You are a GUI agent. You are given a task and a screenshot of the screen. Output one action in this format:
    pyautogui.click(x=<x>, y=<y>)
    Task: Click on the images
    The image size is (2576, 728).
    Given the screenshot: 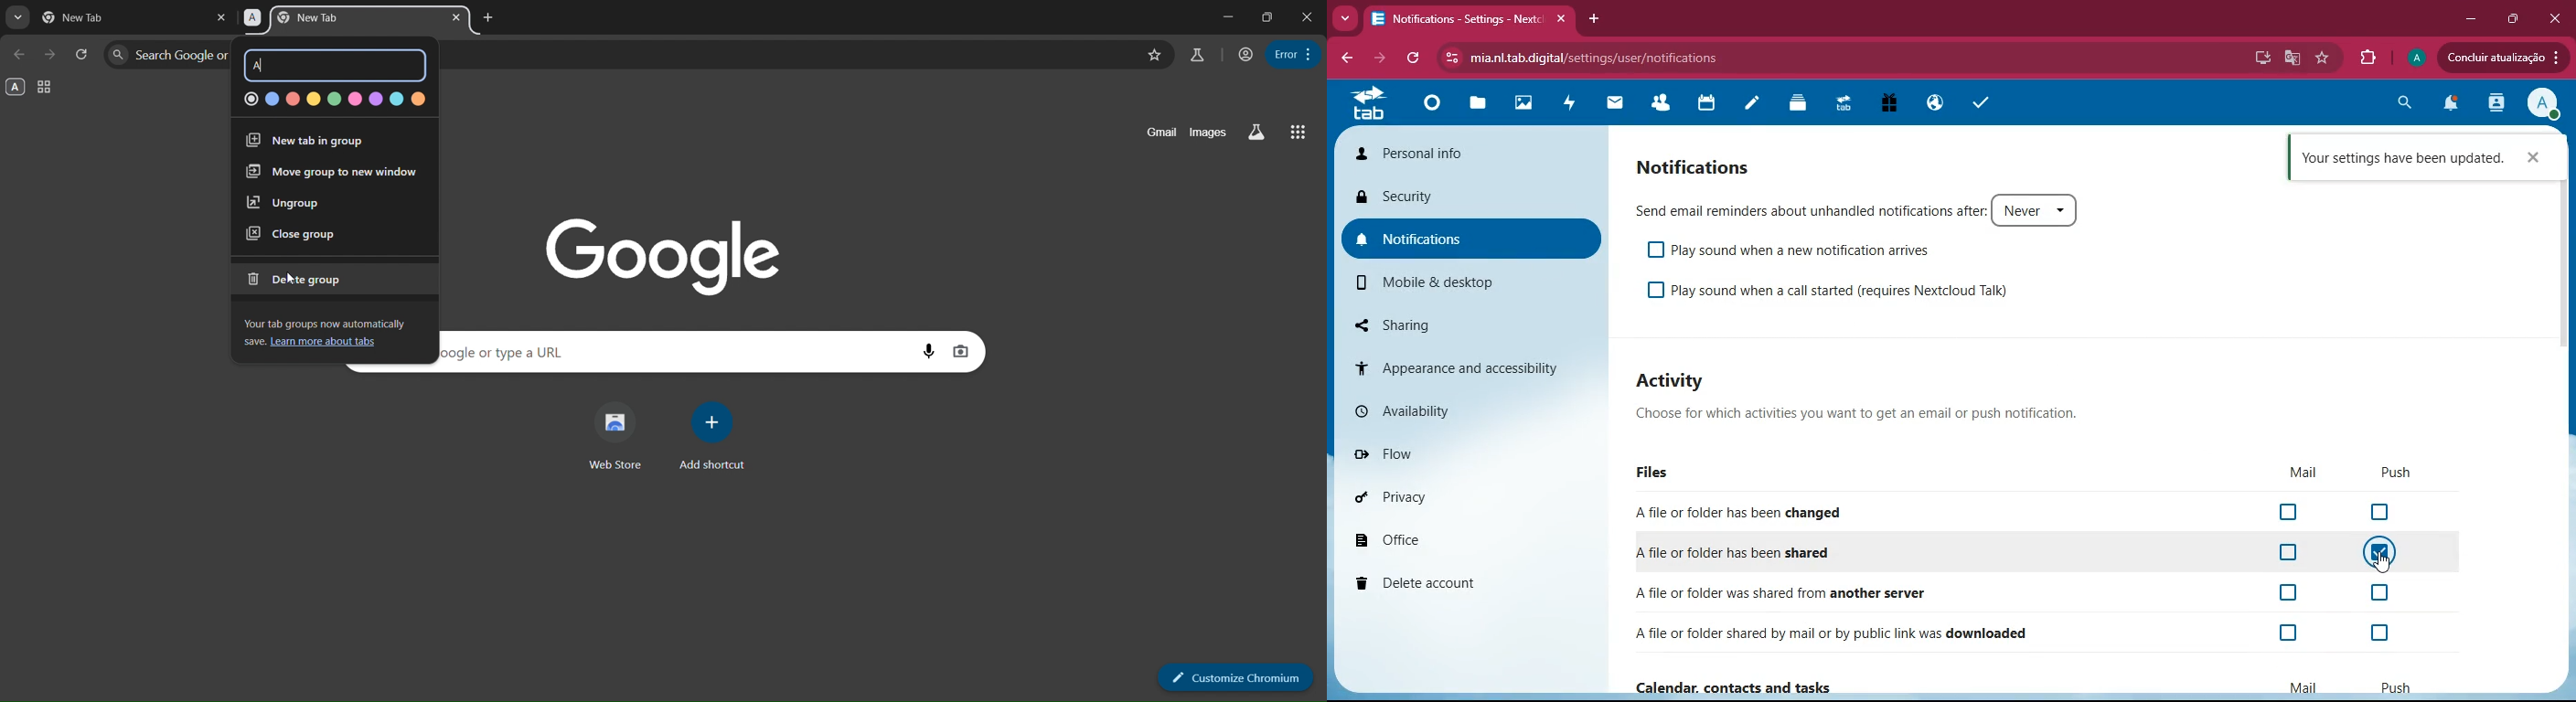 What is the action you would take?
    pyautogui.click(x=1519, y=105)
    